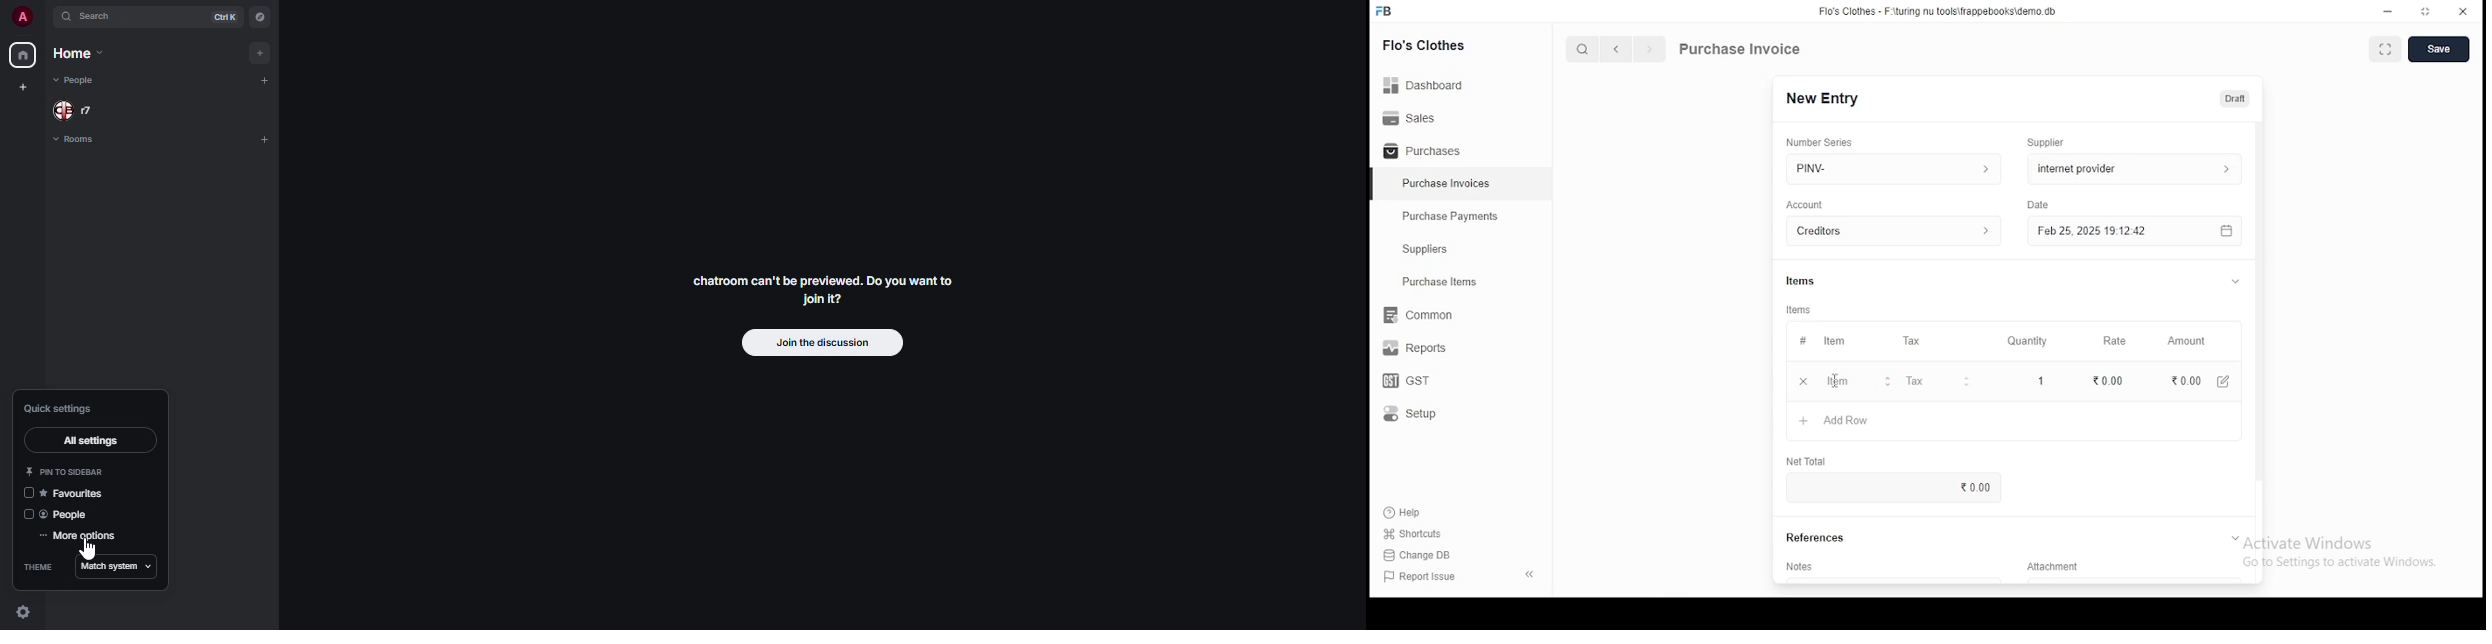 The width and height of the screenshot is (2492, 644). I want to click on cursor, so click(87, 552).